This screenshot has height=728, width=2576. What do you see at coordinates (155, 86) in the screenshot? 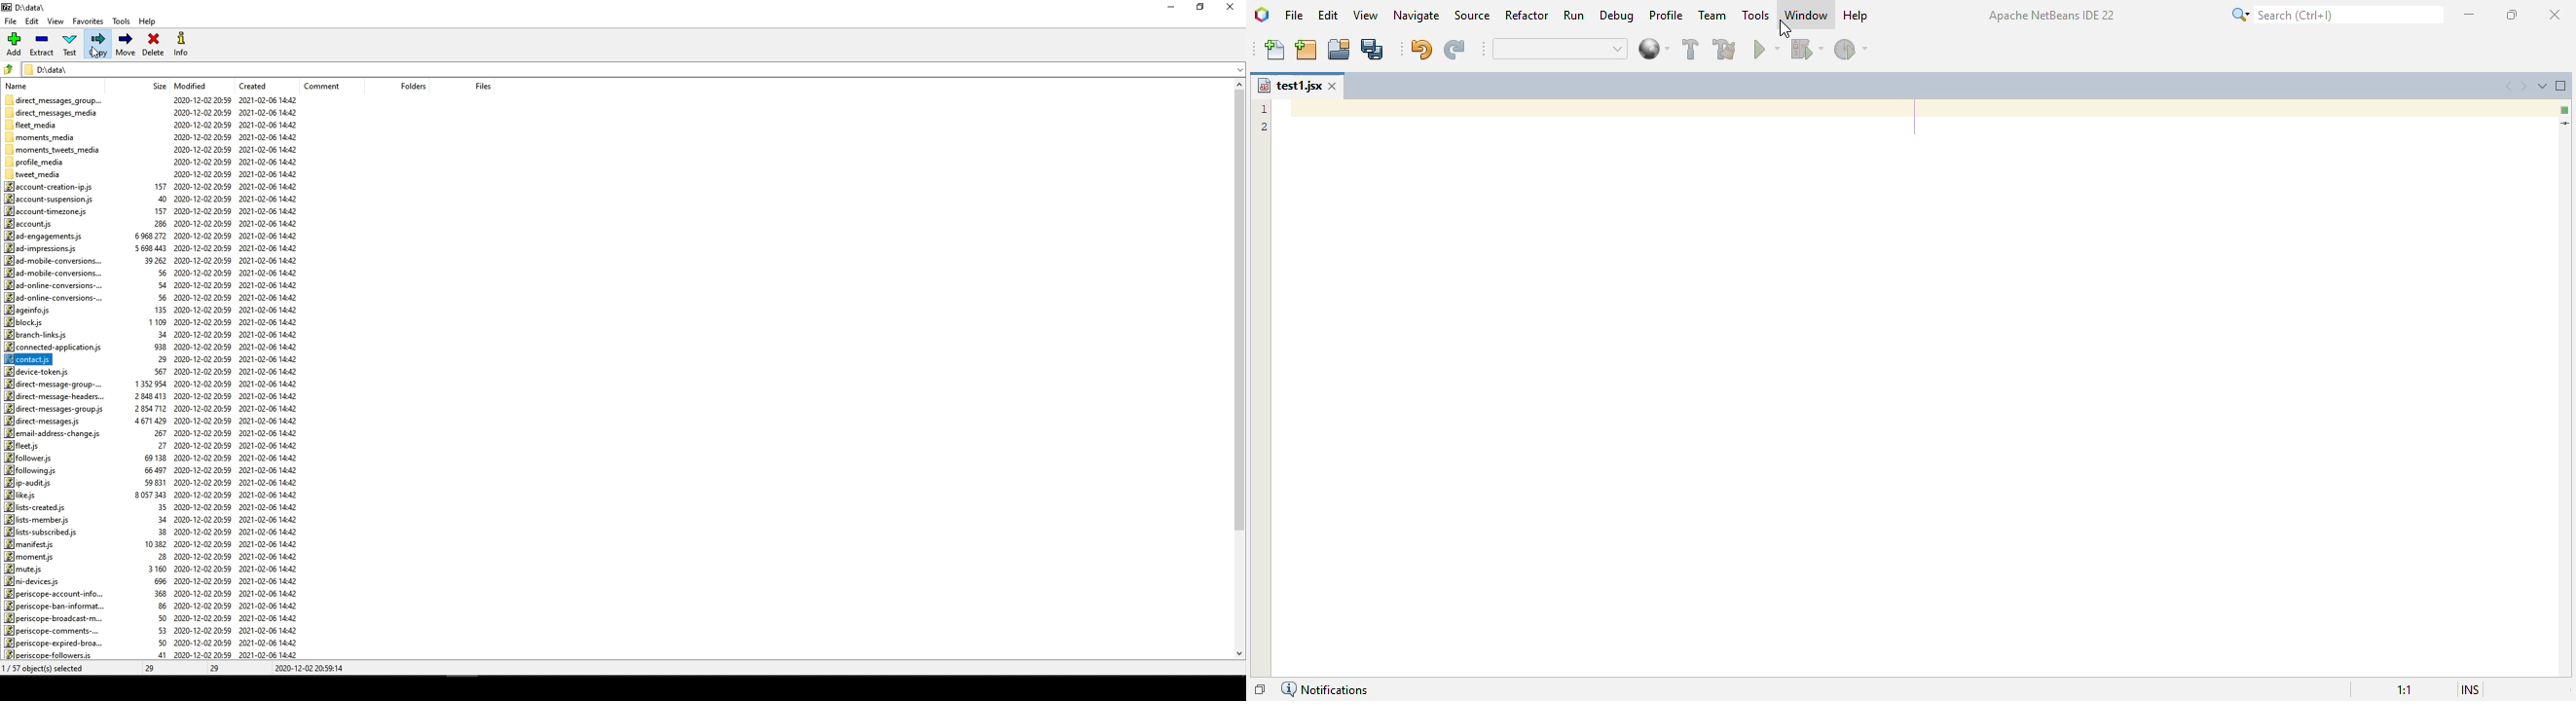
I see `size` at bounding box center [155, 86].